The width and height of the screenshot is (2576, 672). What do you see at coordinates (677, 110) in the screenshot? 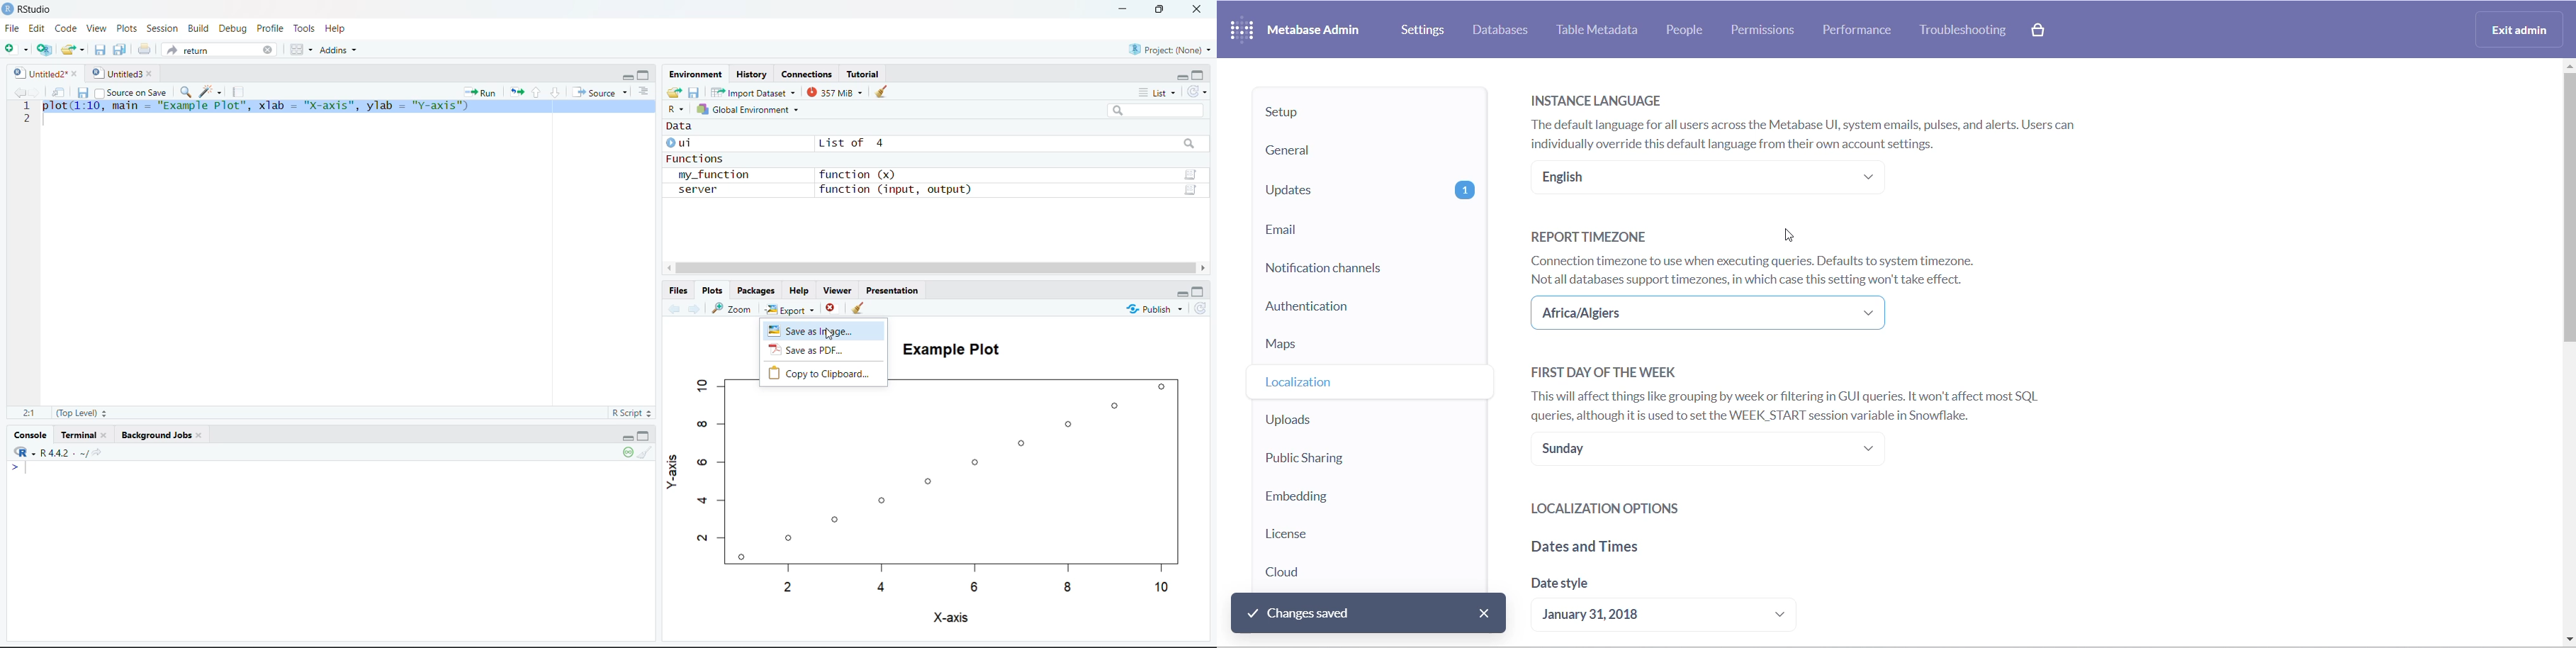
I see `R` at bounding box center [677, 110].